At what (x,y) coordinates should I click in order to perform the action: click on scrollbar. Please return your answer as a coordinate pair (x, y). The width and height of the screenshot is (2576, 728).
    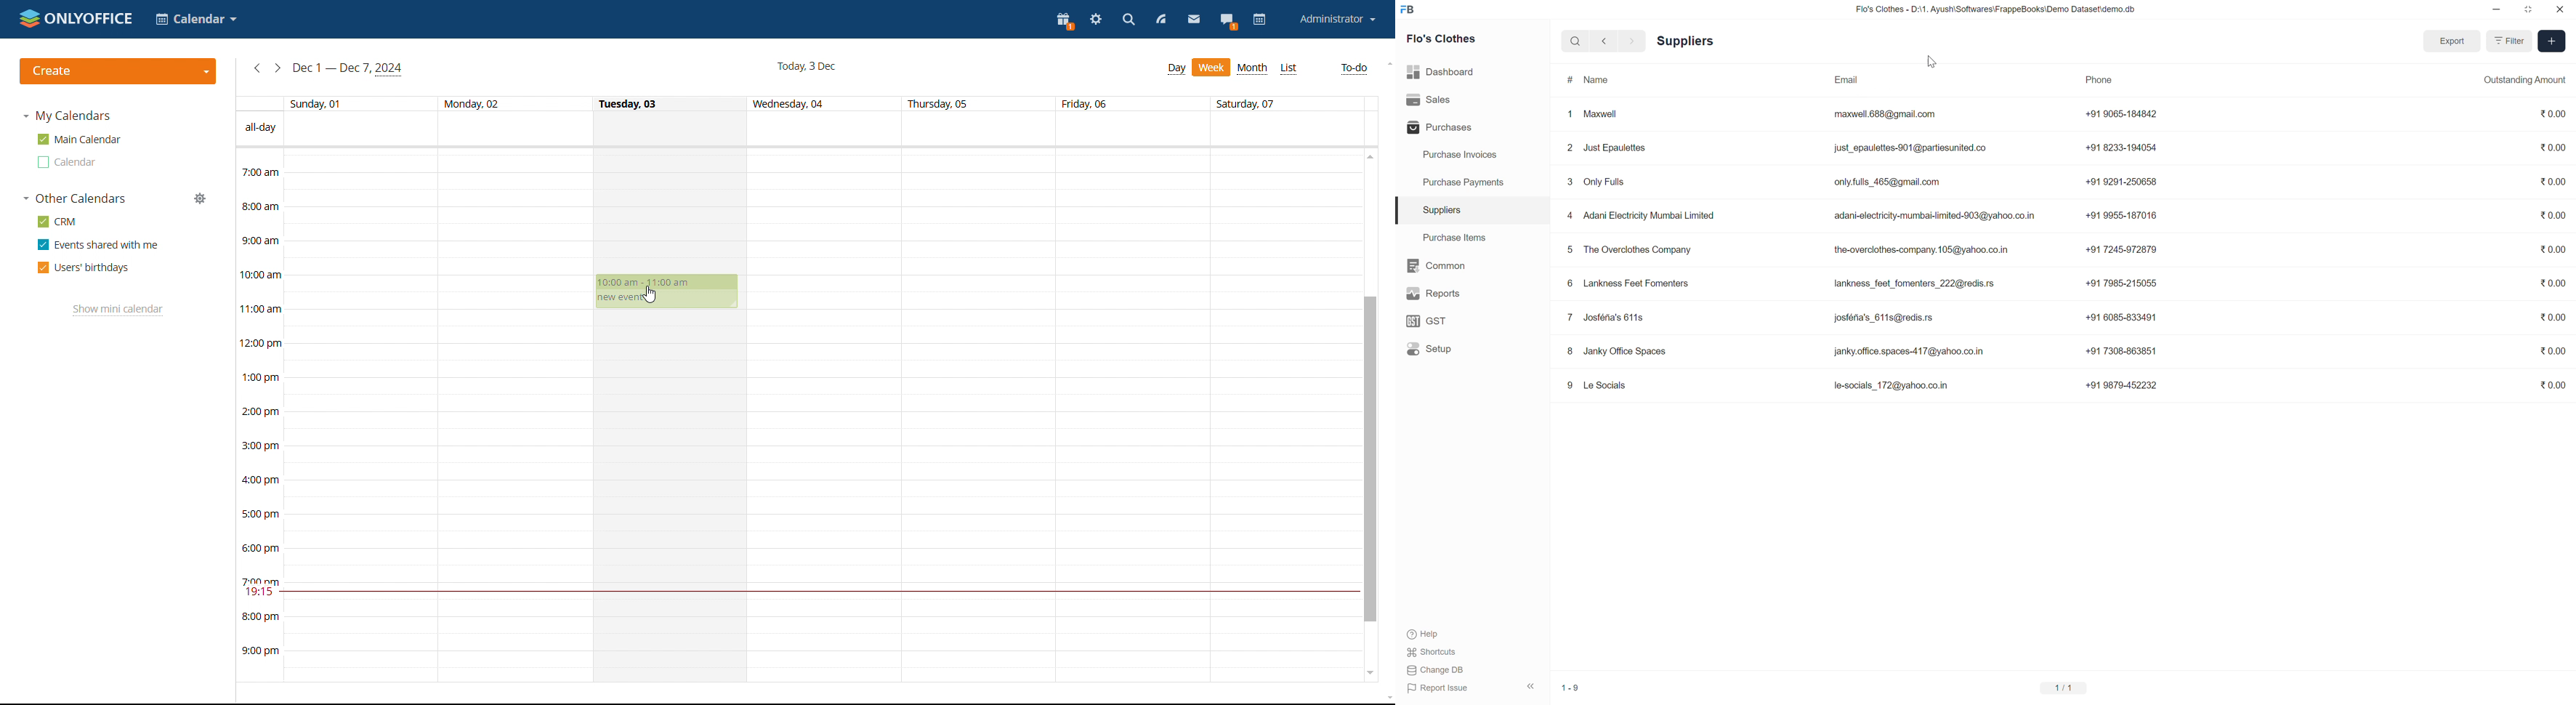
    Looking at the image, I should click on (1372, 460).